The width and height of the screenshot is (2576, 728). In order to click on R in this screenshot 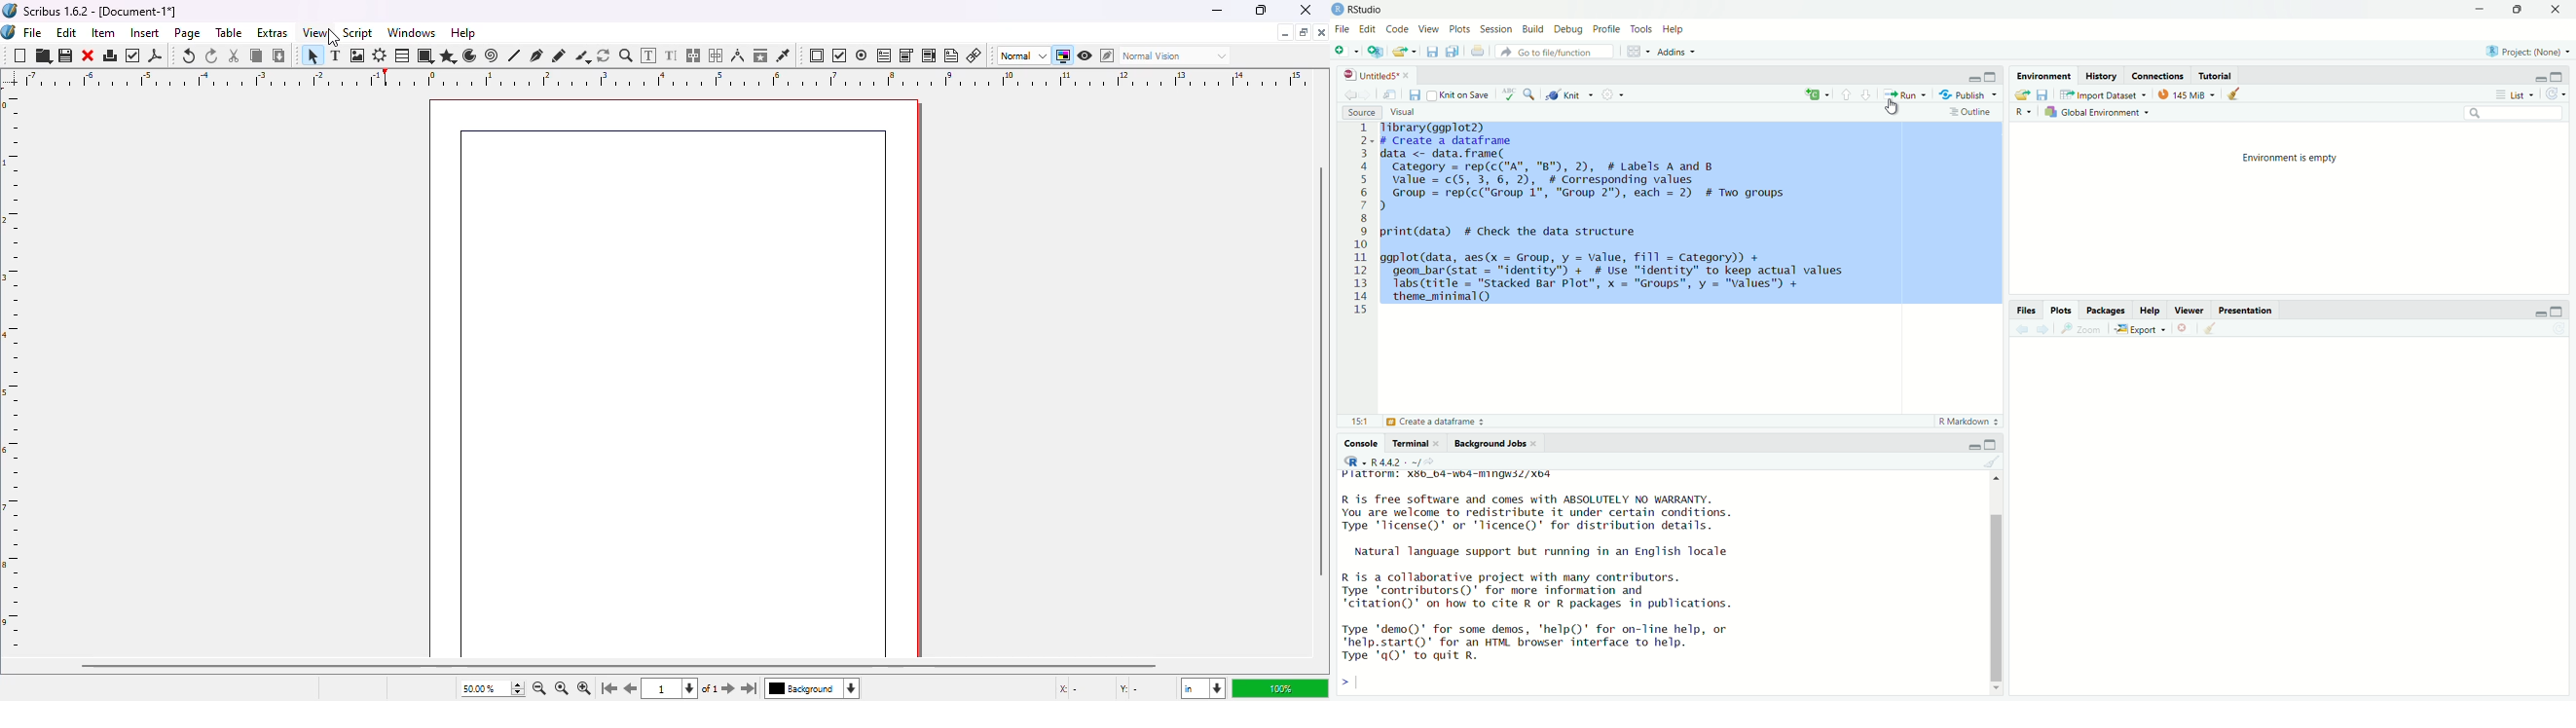, I will do `click(2024, 112)`.